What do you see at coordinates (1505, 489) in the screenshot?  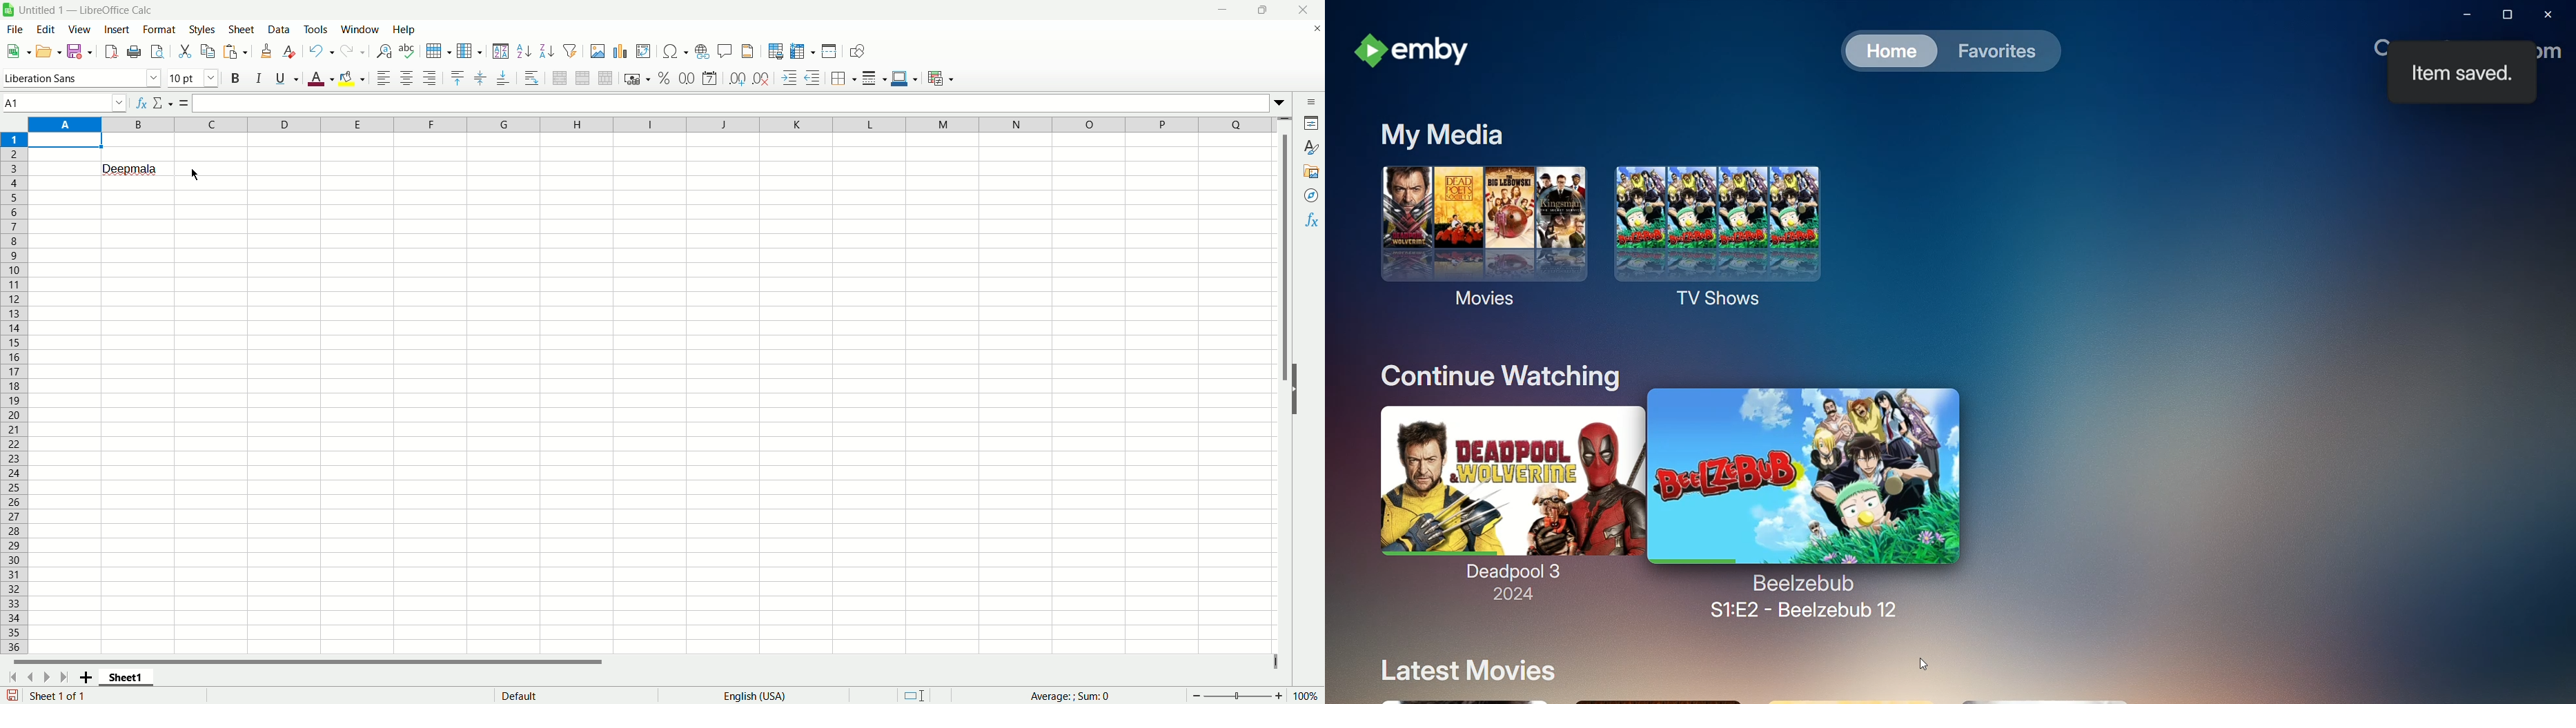 I see `Deadpool 3` at bounding box center [1505, 489].